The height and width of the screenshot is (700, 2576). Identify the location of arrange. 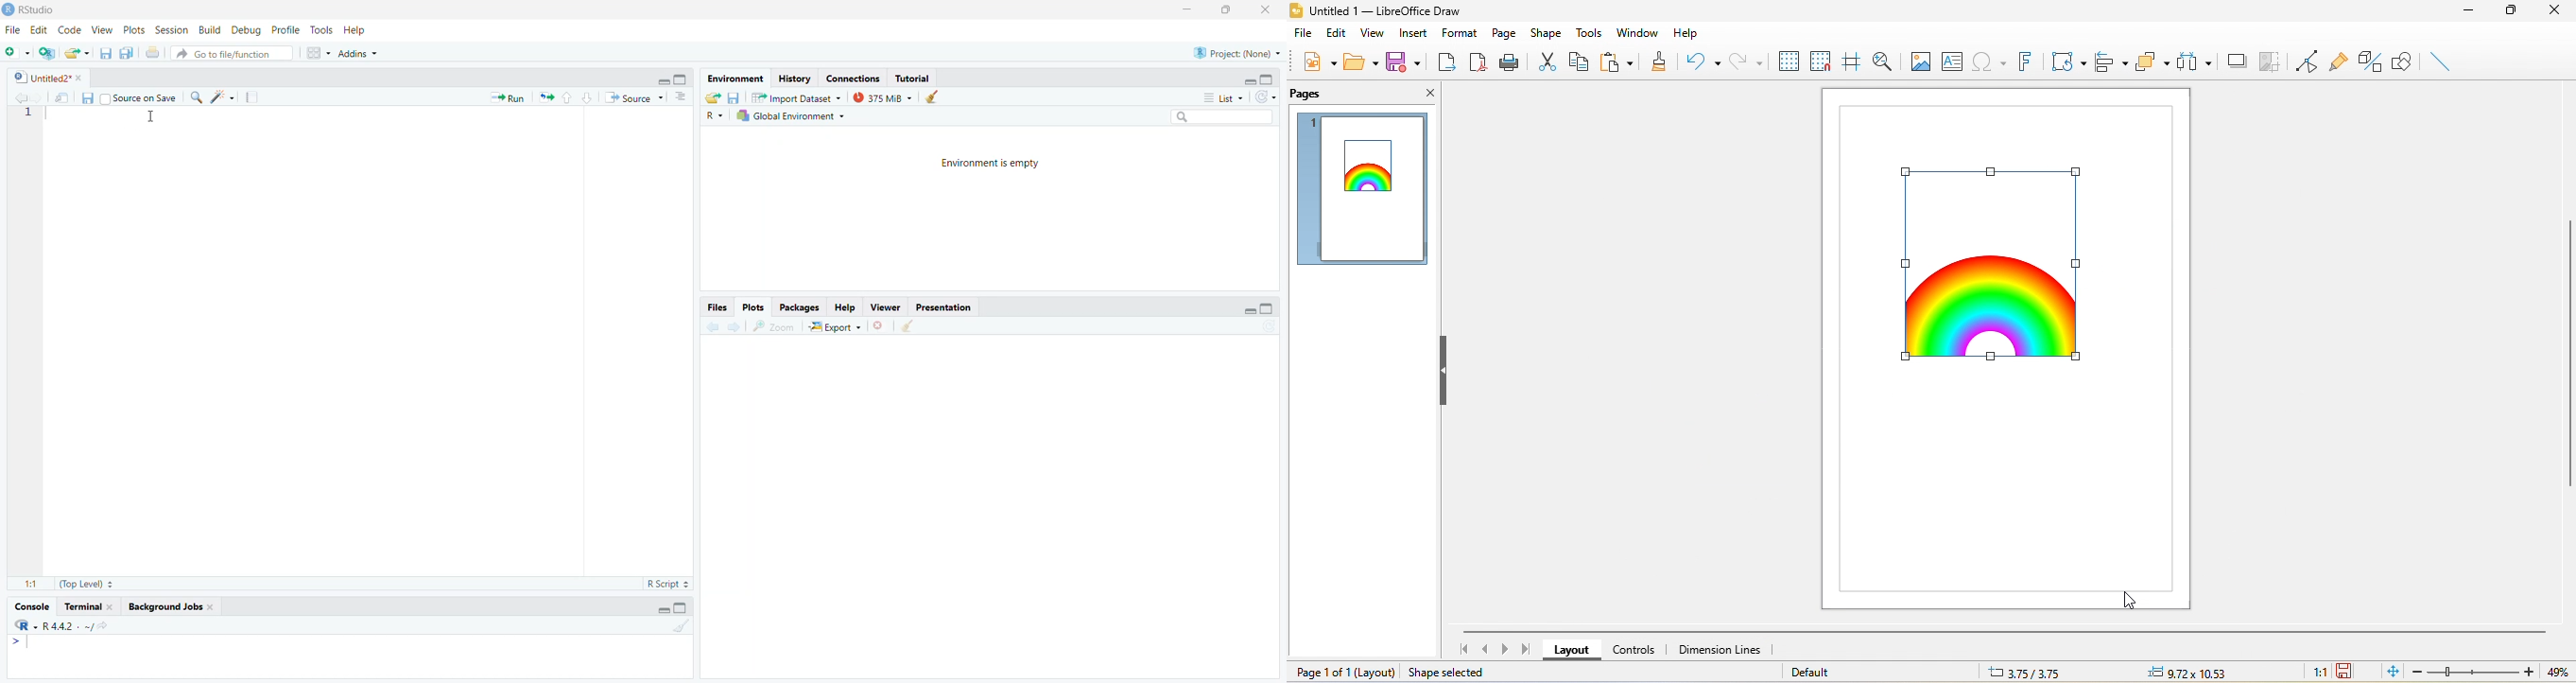
(2154, 62).